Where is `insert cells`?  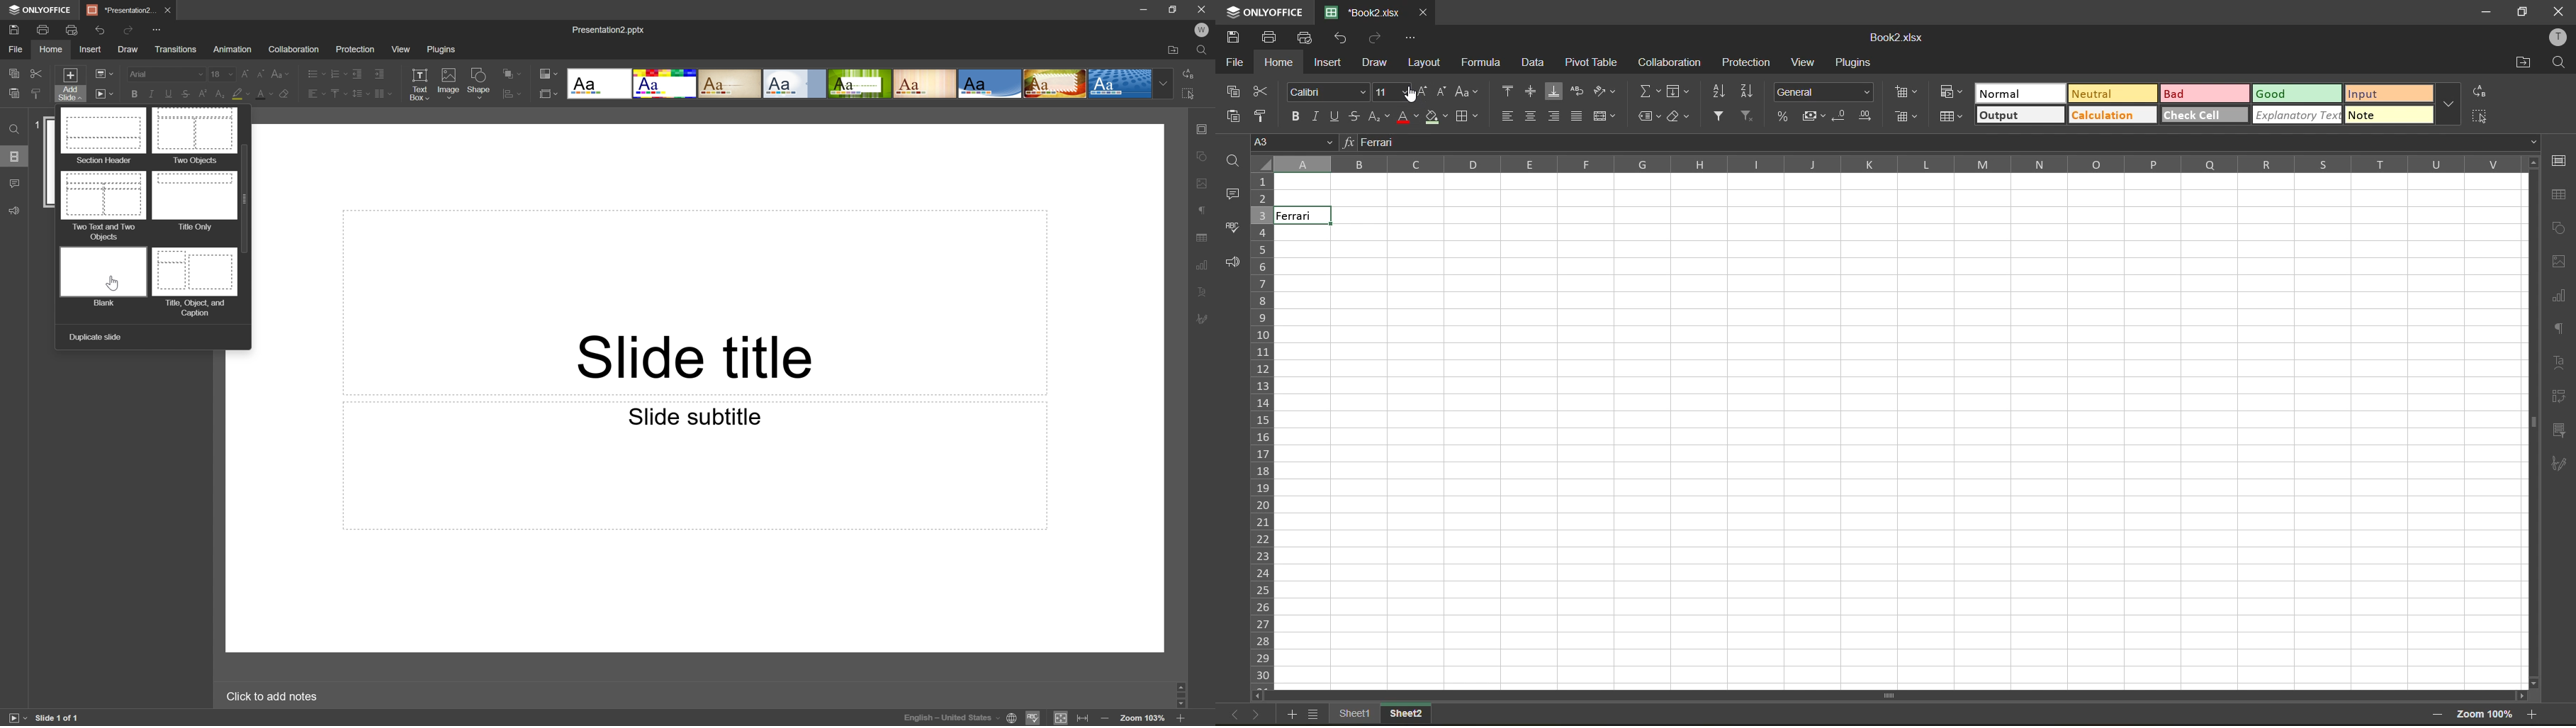
insert cells is located at coordinates (1904, 91).